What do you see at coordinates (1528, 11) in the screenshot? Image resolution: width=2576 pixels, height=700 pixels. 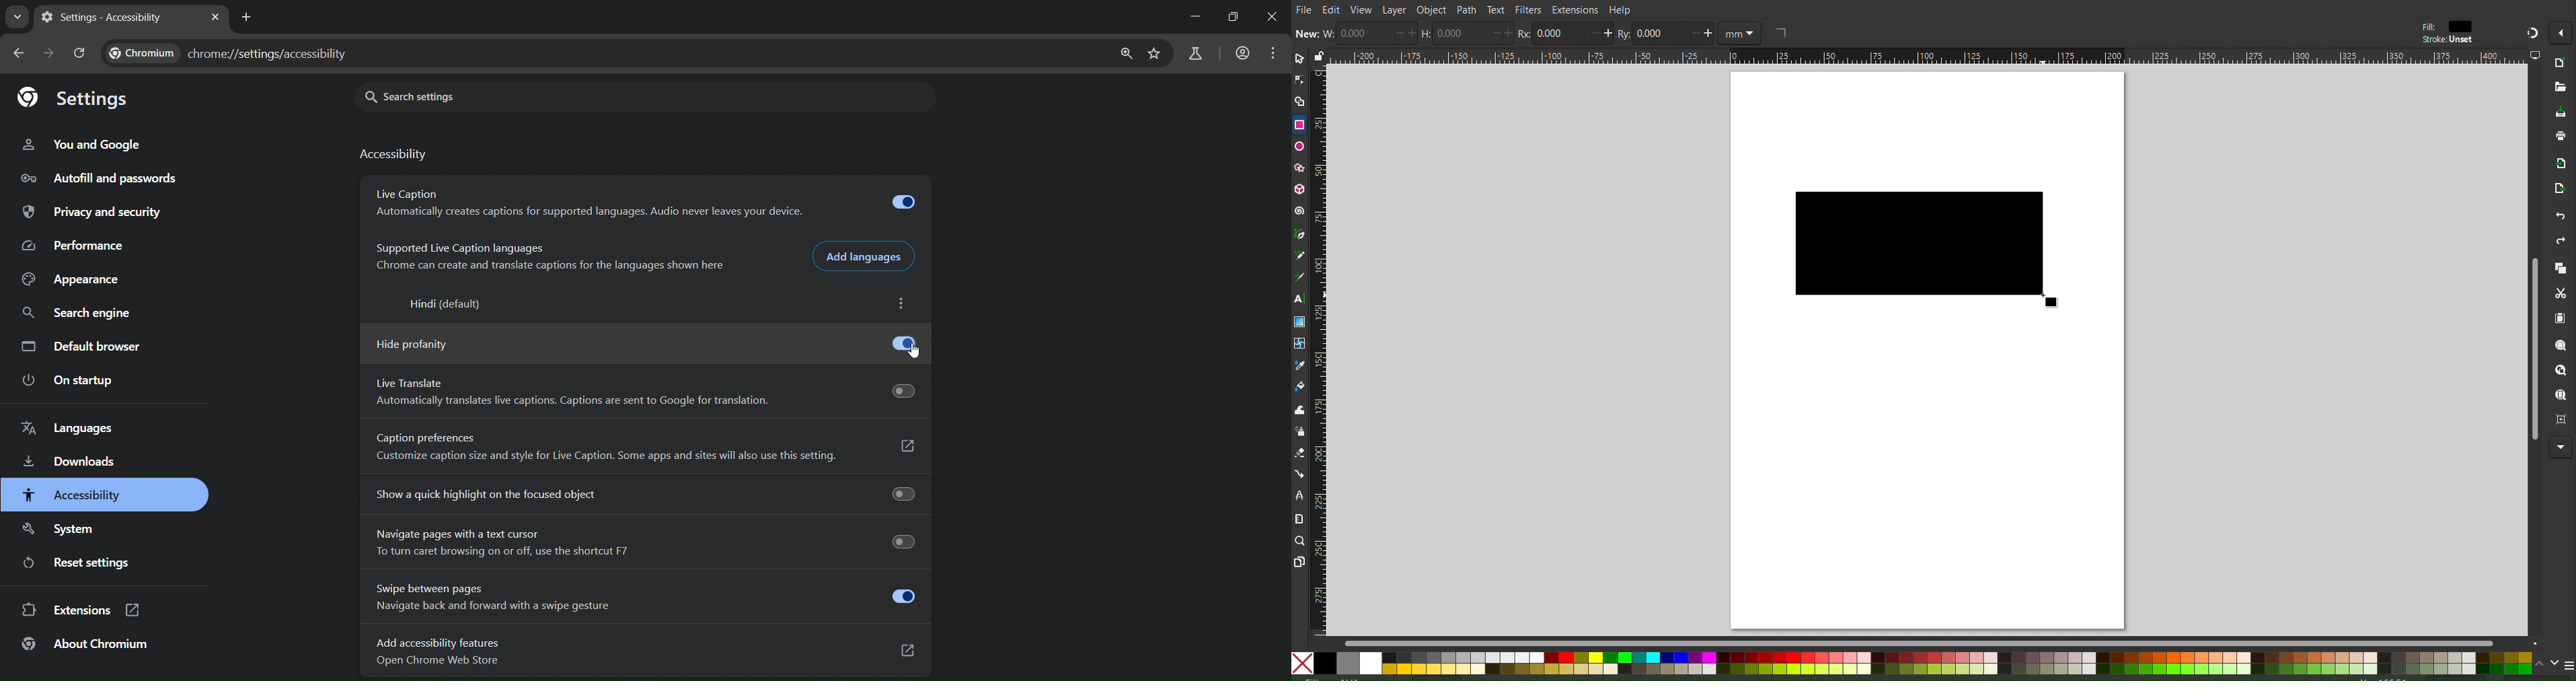 I see `Filters` at bounding box center [1528, 11].